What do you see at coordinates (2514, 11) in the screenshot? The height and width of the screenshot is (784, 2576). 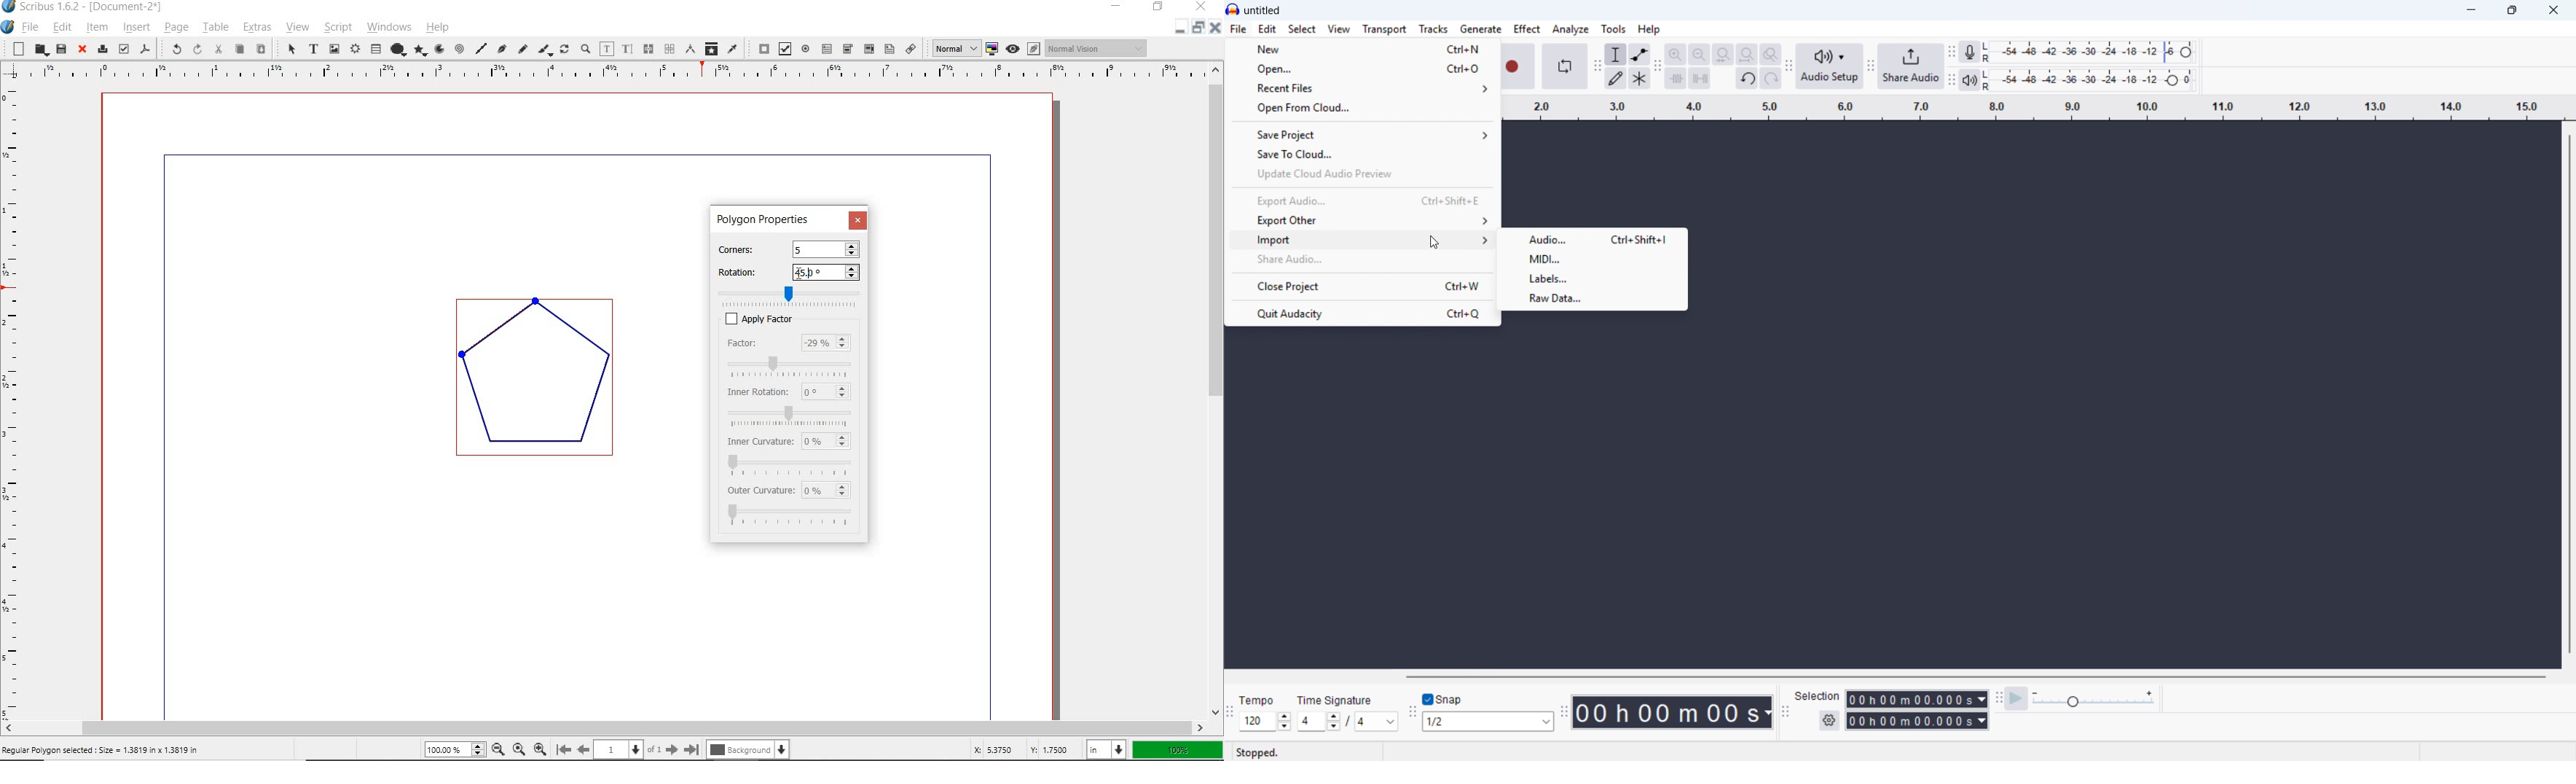 I see `maximise` at bounding box center [2514, 11].